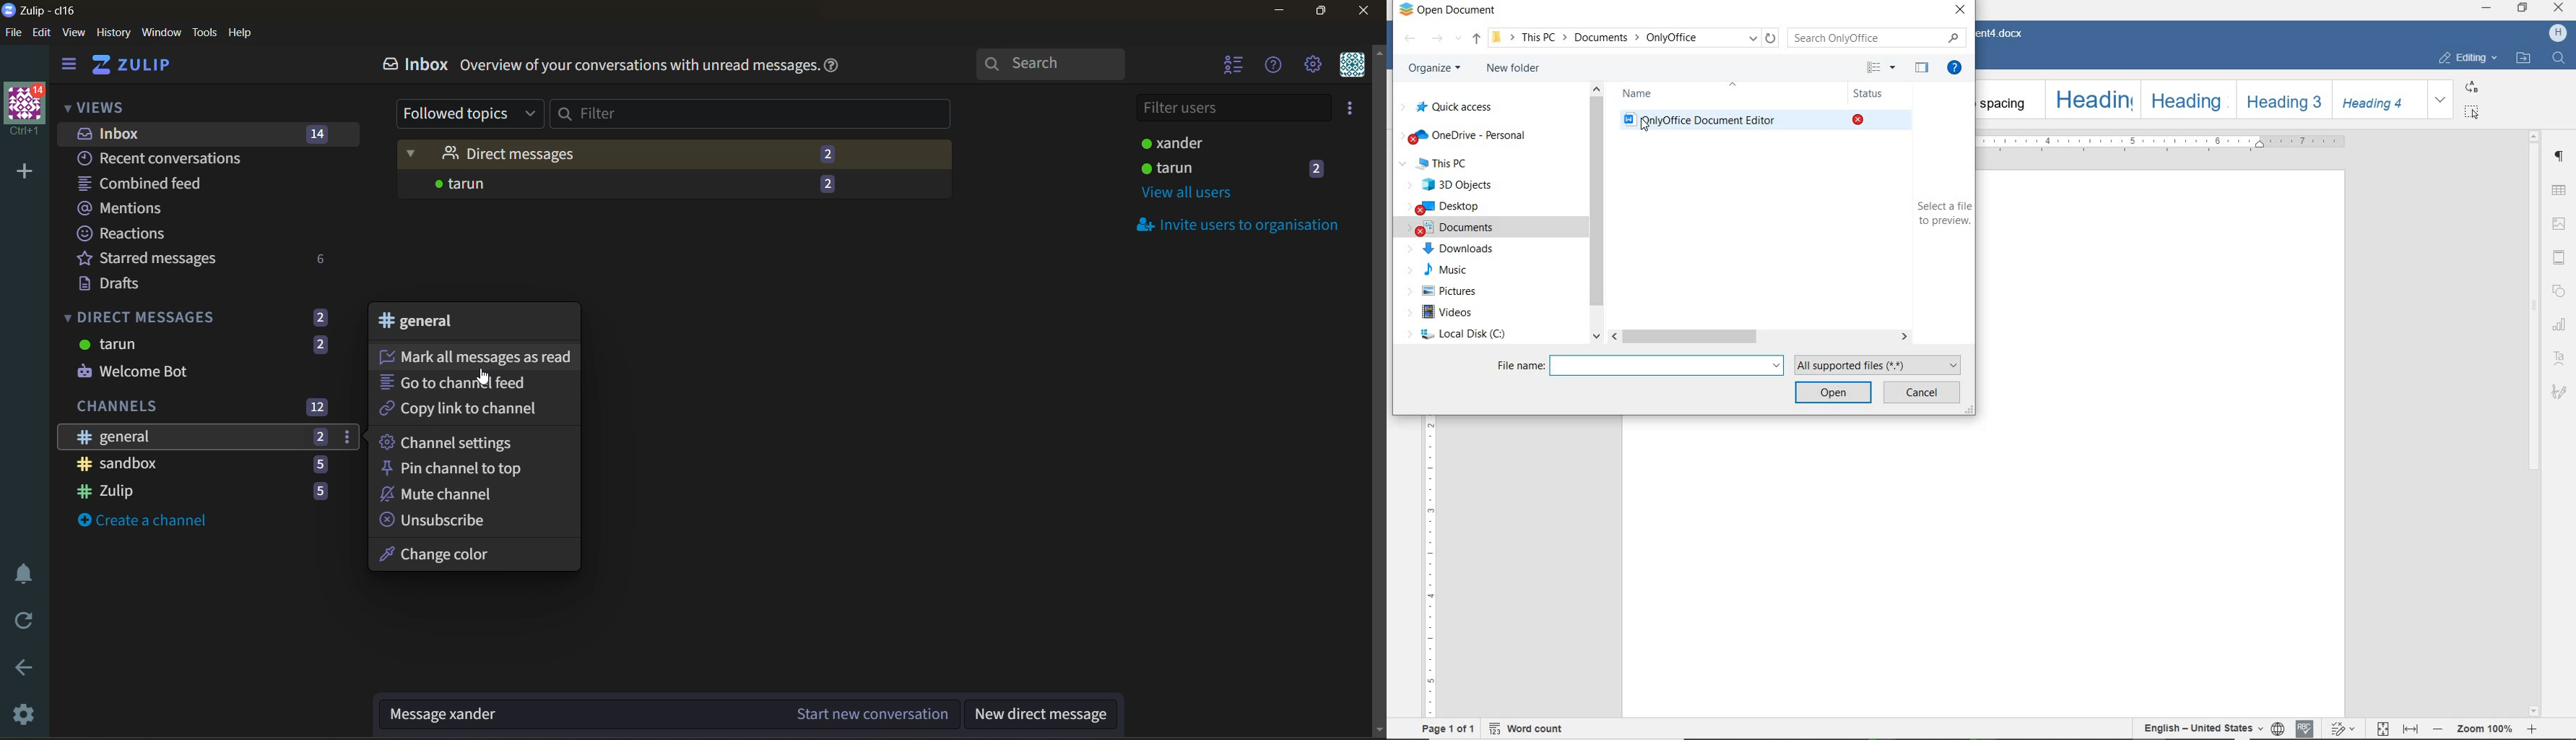 The image size is (2576, 756). Describe the element at coordinates (1641, 366) in the screenshot. I see `file name` at that location.